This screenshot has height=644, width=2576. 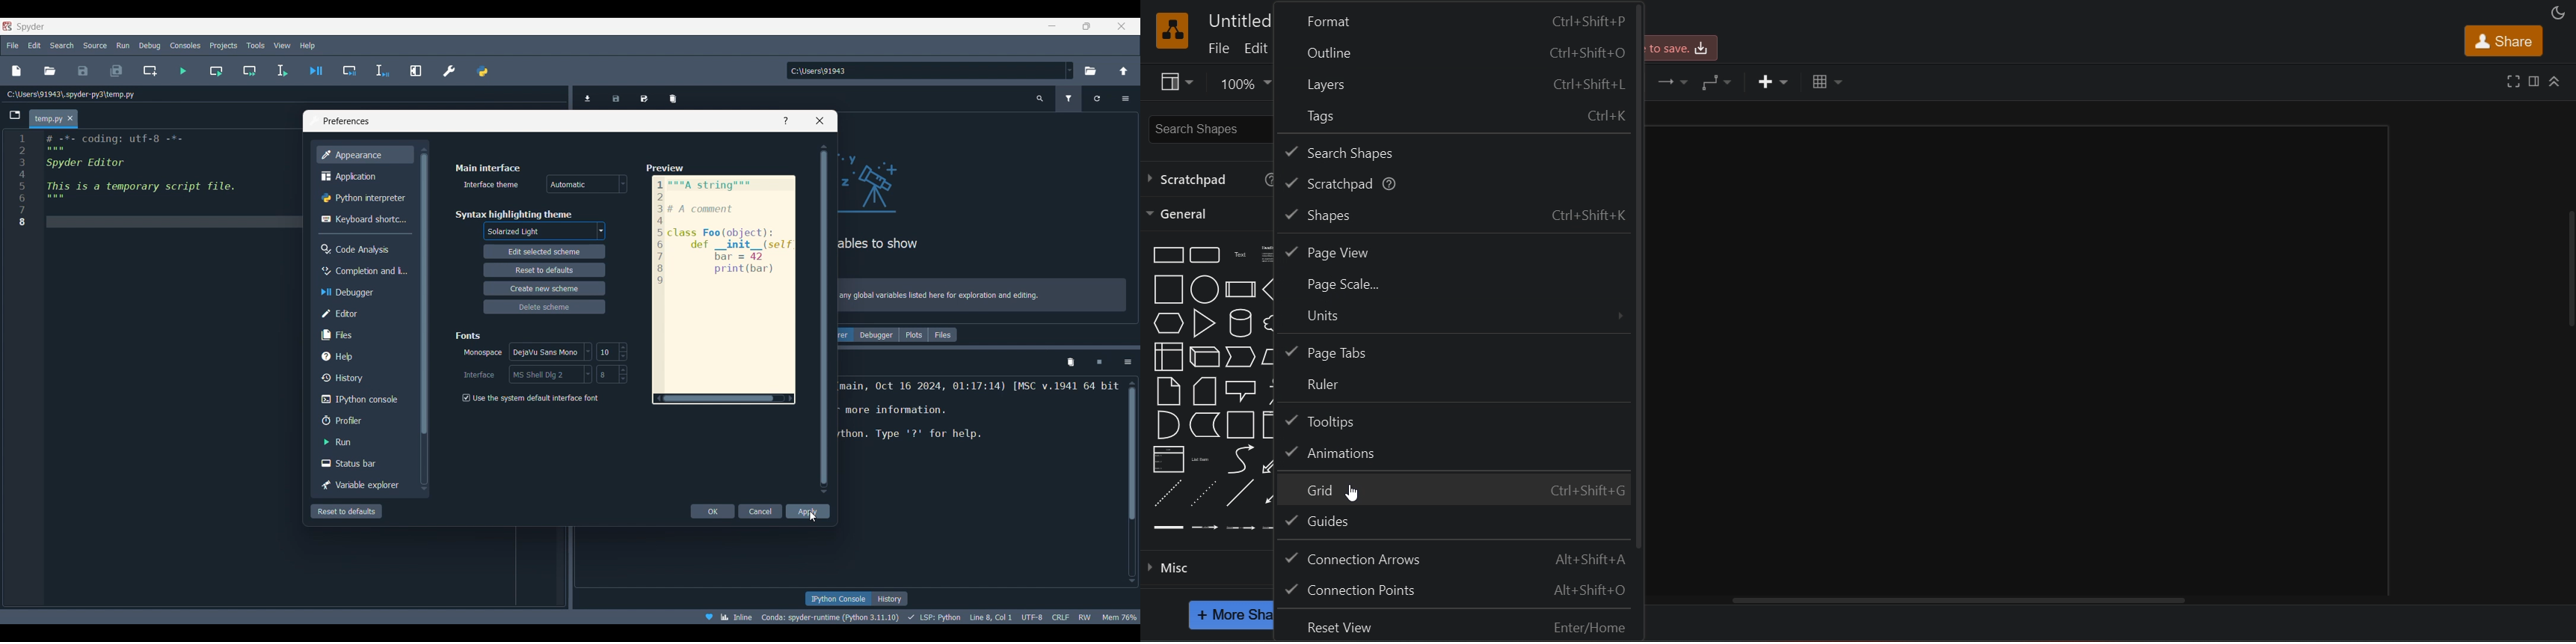 I want to click on Reset to defaults, so click(x=346, y=511).